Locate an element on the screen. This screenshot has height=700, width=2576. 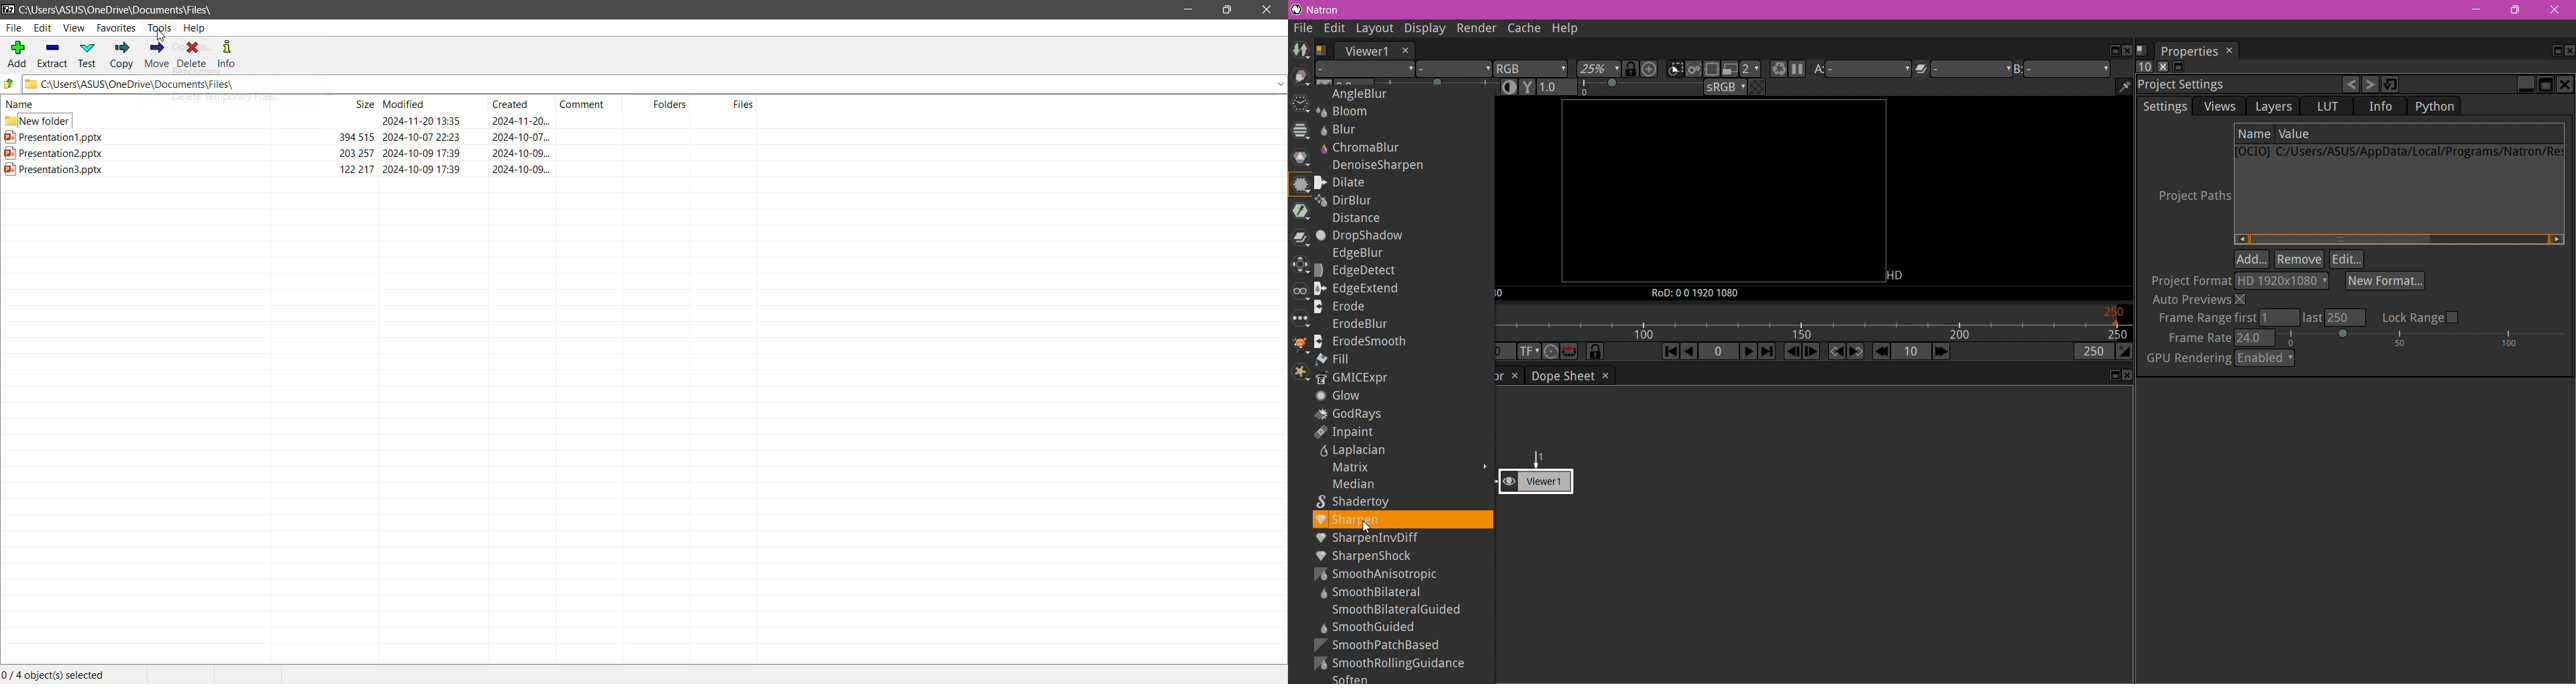
Favorites is located at coordinates (113, 30).